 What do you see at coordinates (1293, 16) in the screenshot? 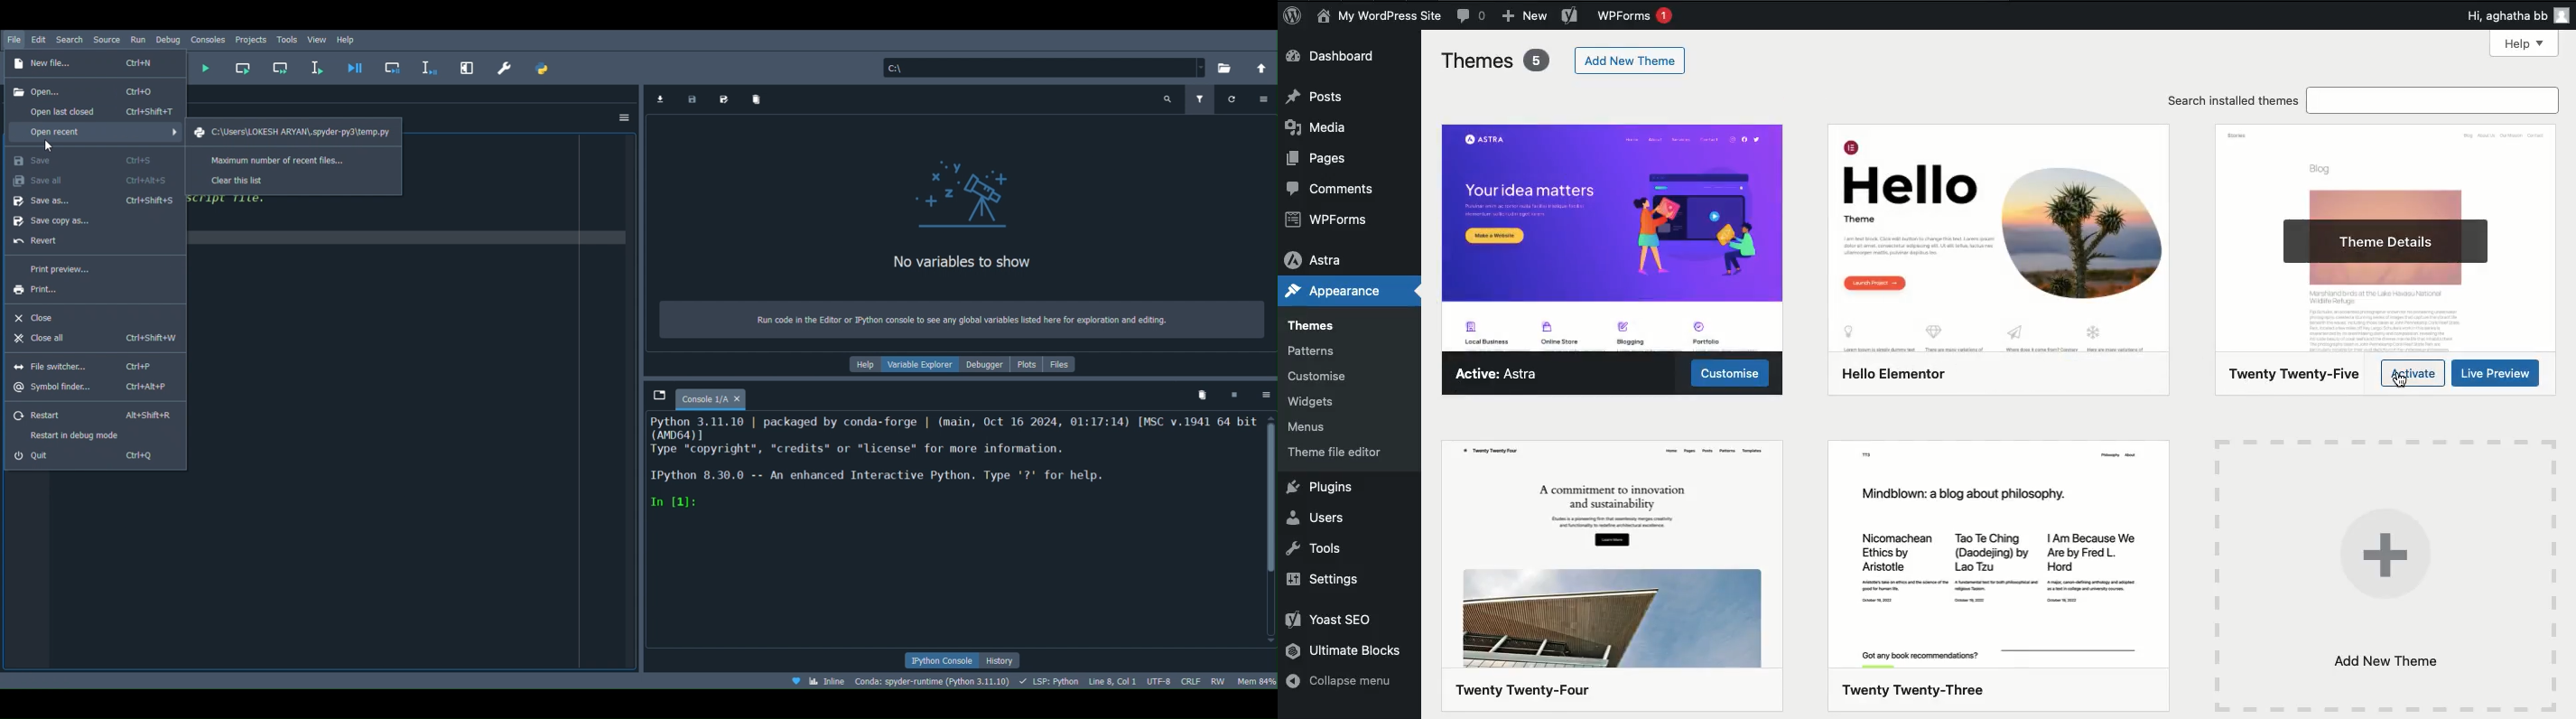
I see `WordPress` at bounding box center [1293, 16].